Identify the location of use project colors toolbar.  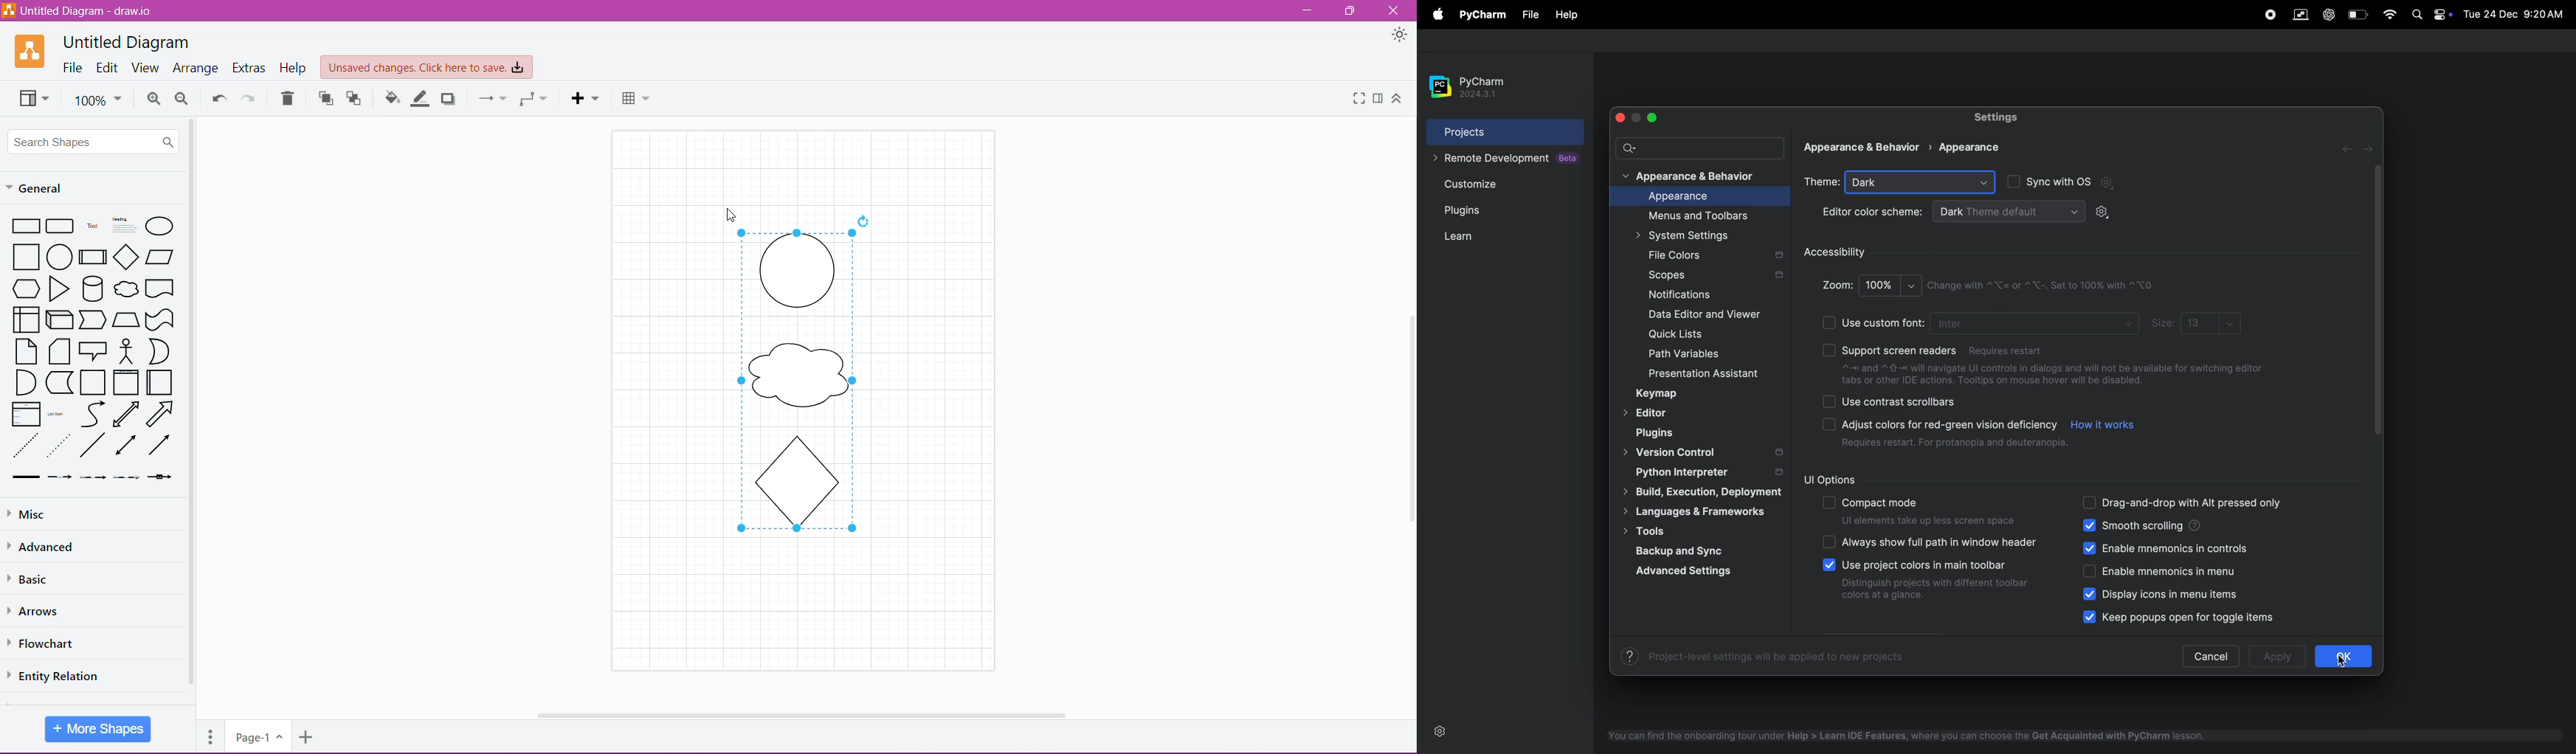
(1936, 582).